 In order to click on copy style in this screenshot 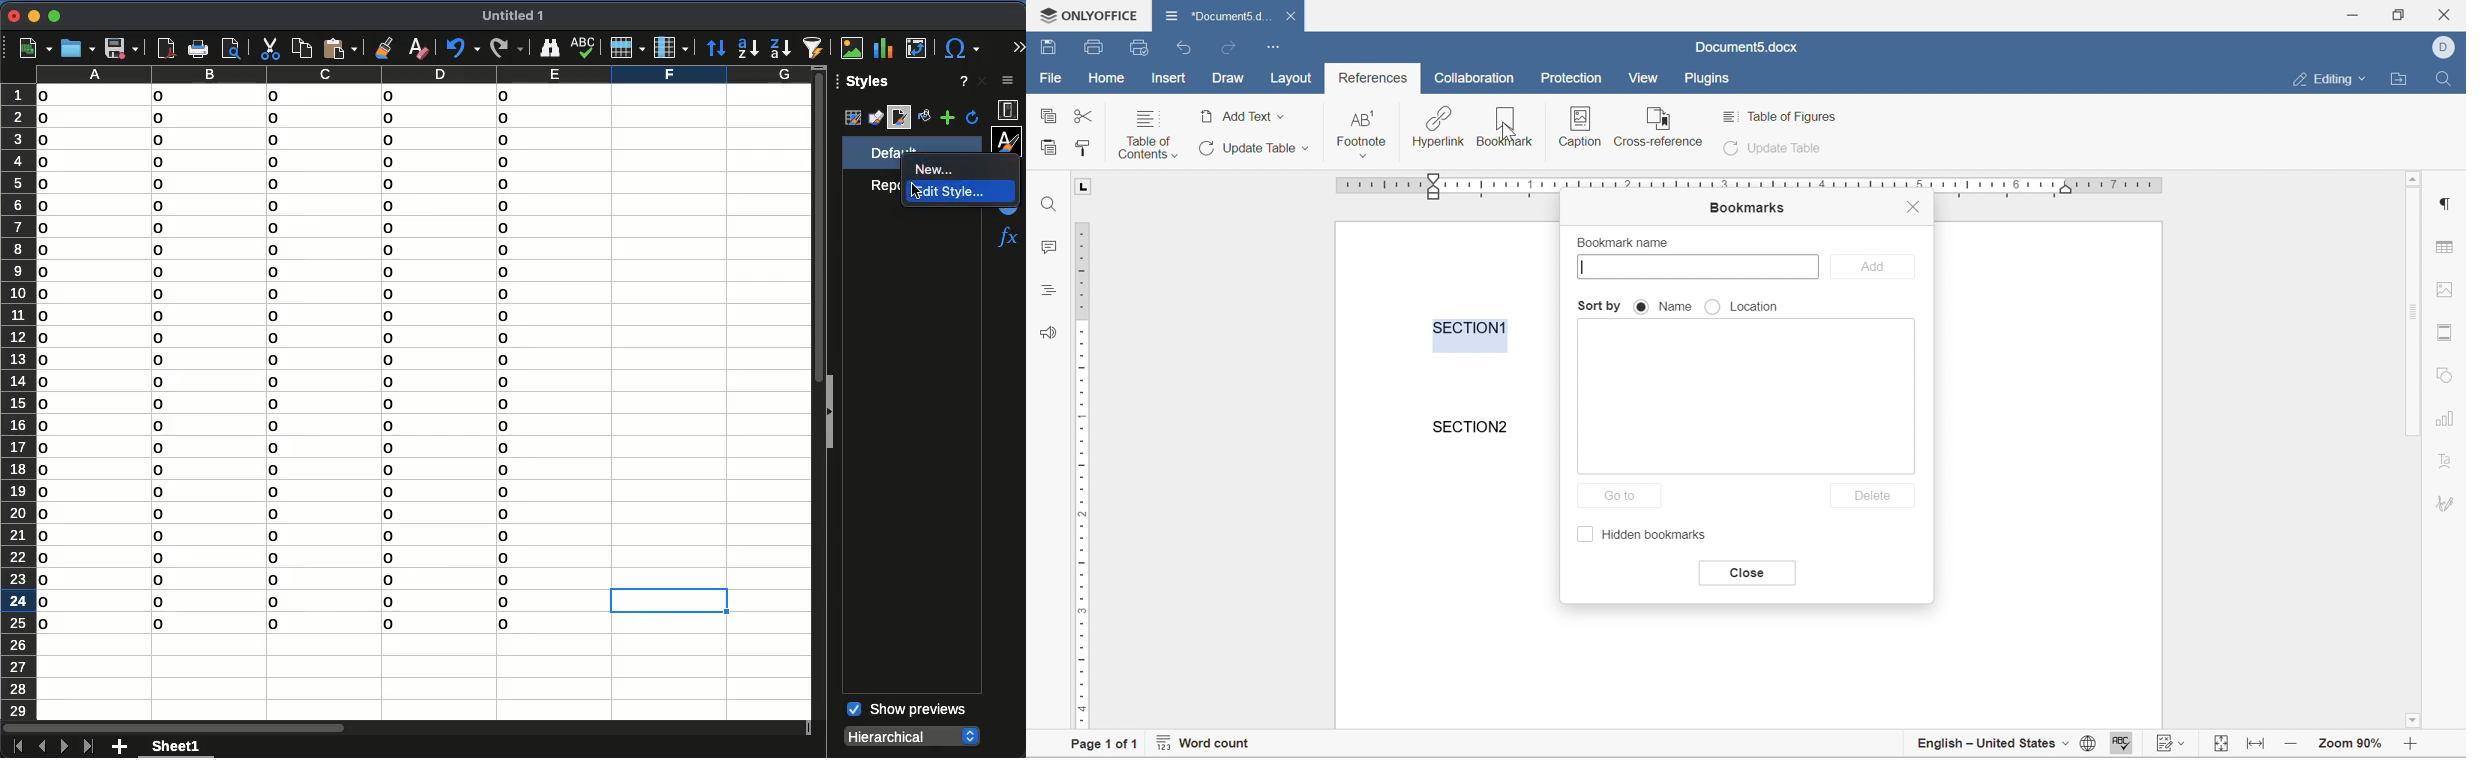, I will do `click(1082, 147)`.